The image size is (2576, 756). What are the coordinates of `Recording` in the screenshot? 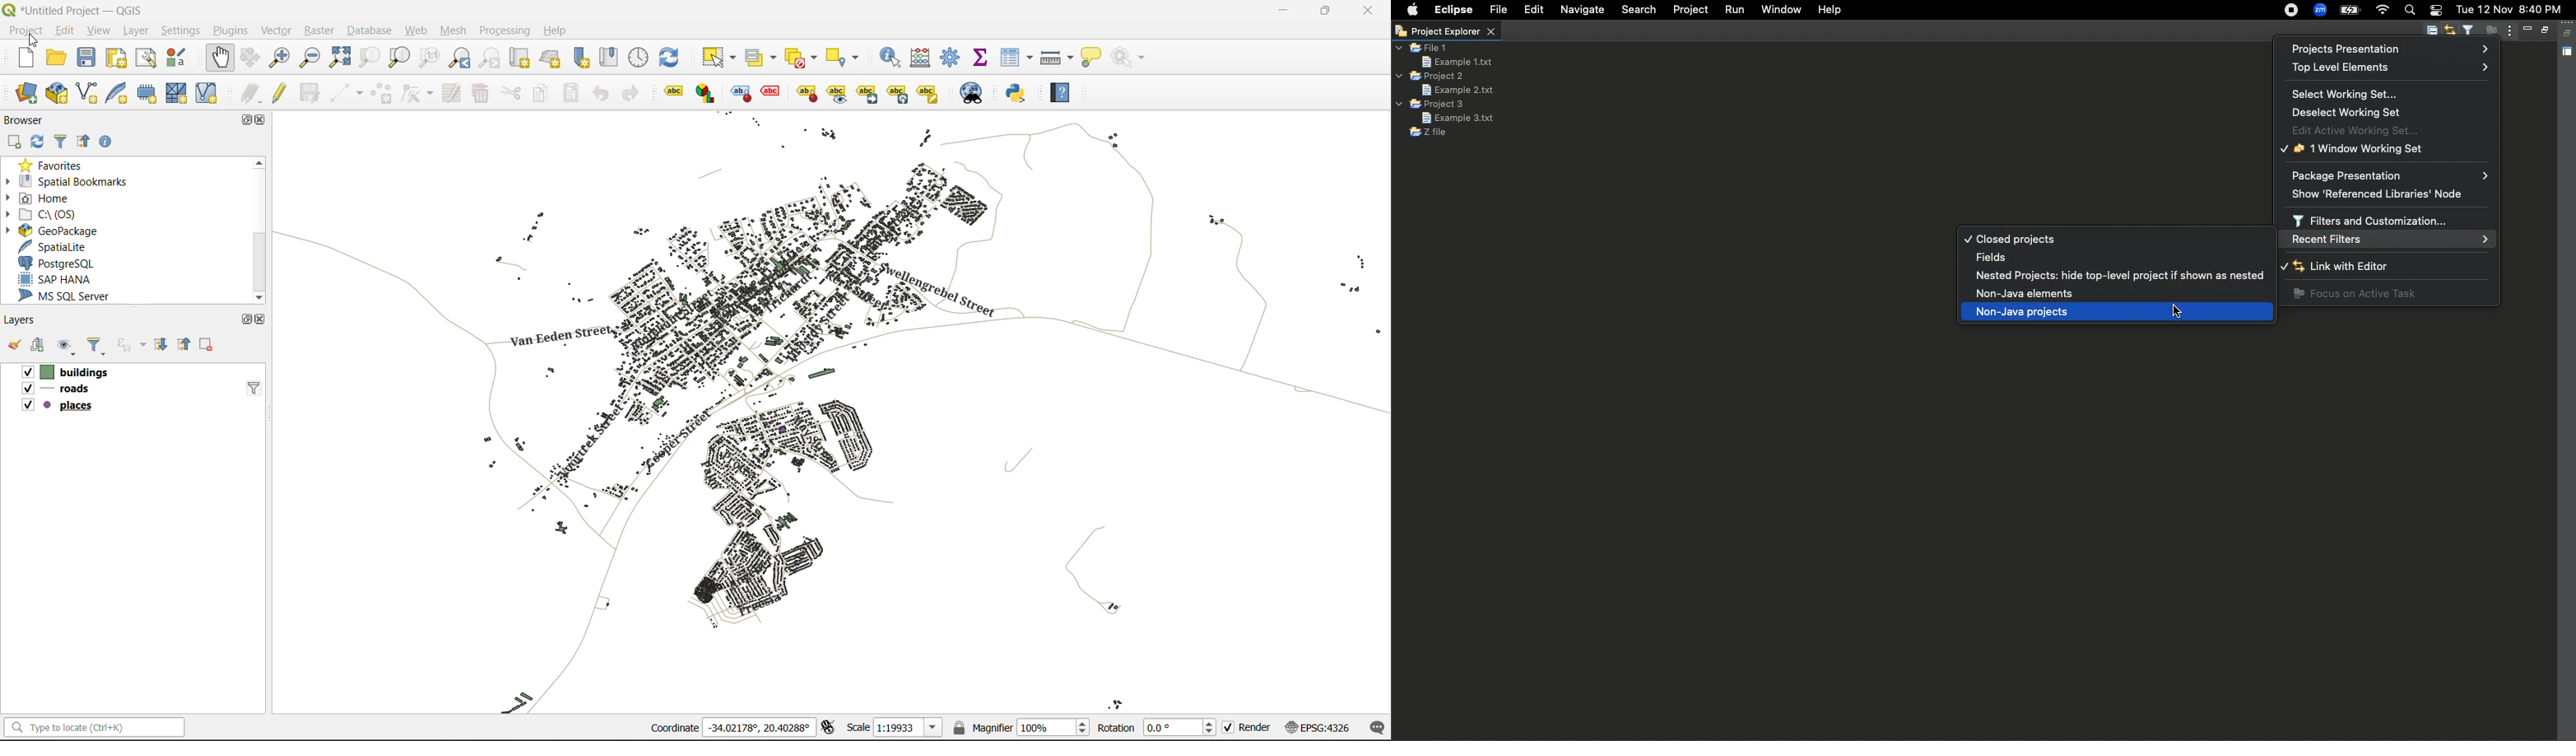 It's located at (2292, 11).